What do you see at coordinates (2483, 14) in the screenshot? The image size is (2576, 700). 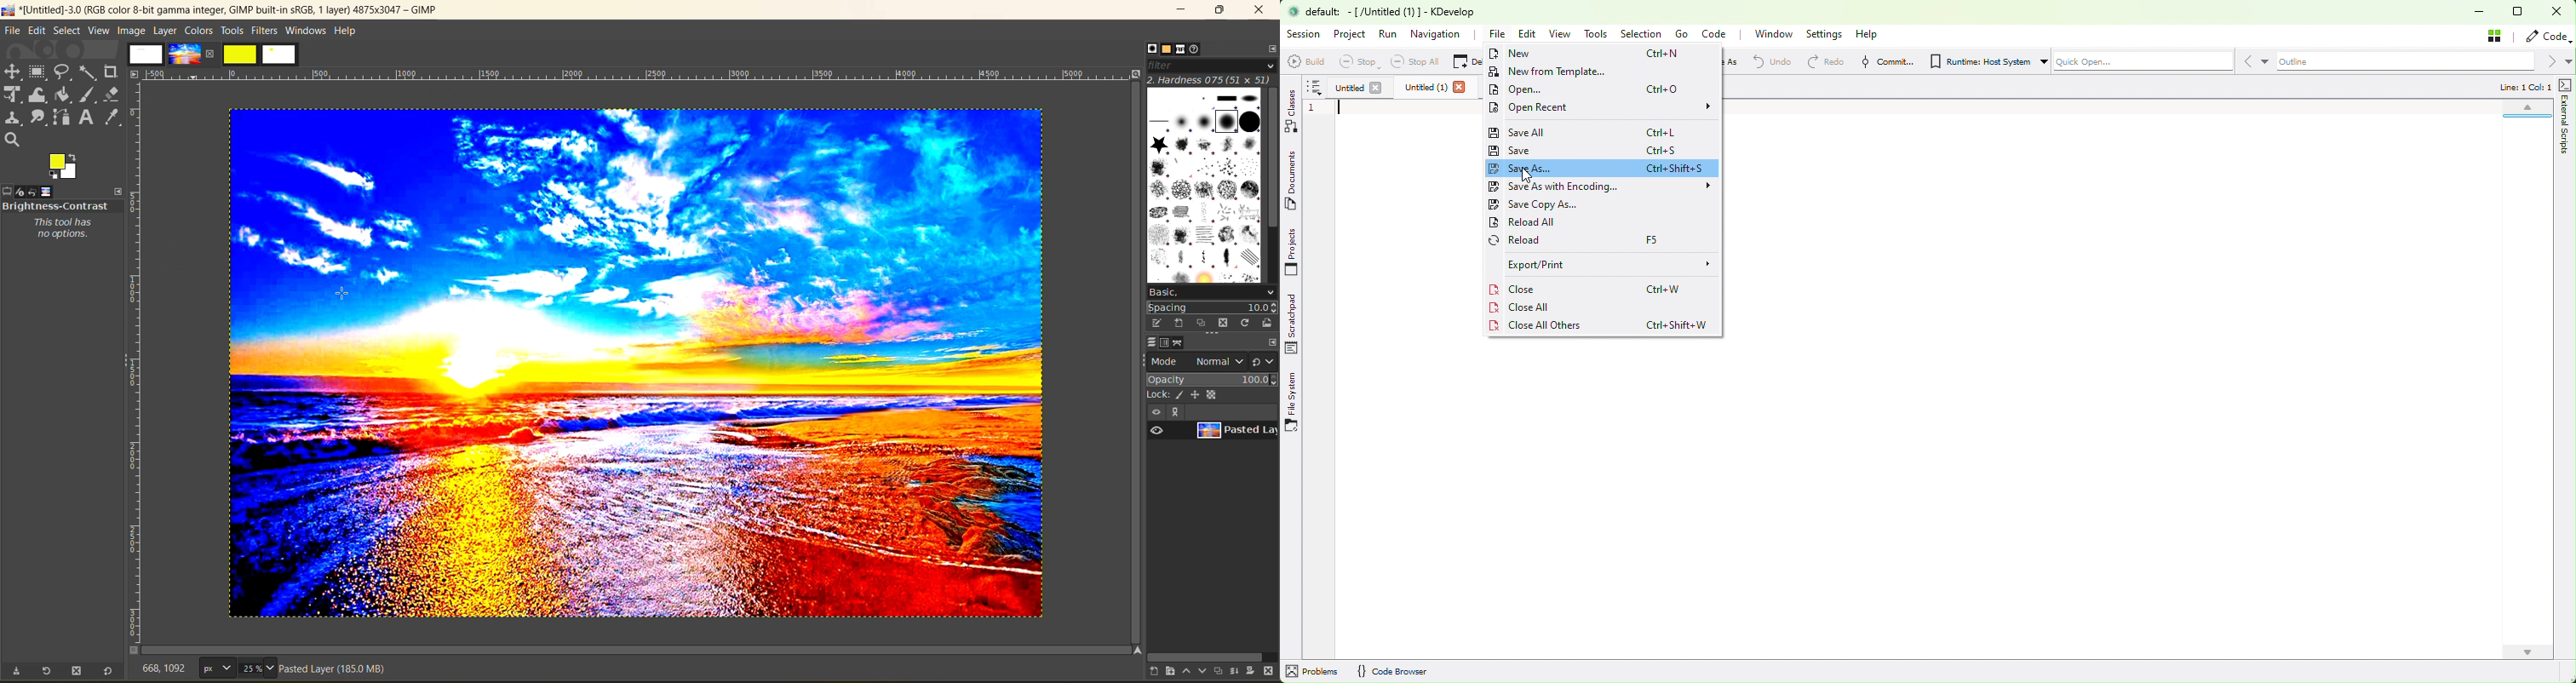 I see `minimise` at bounding box center [2483, 14].